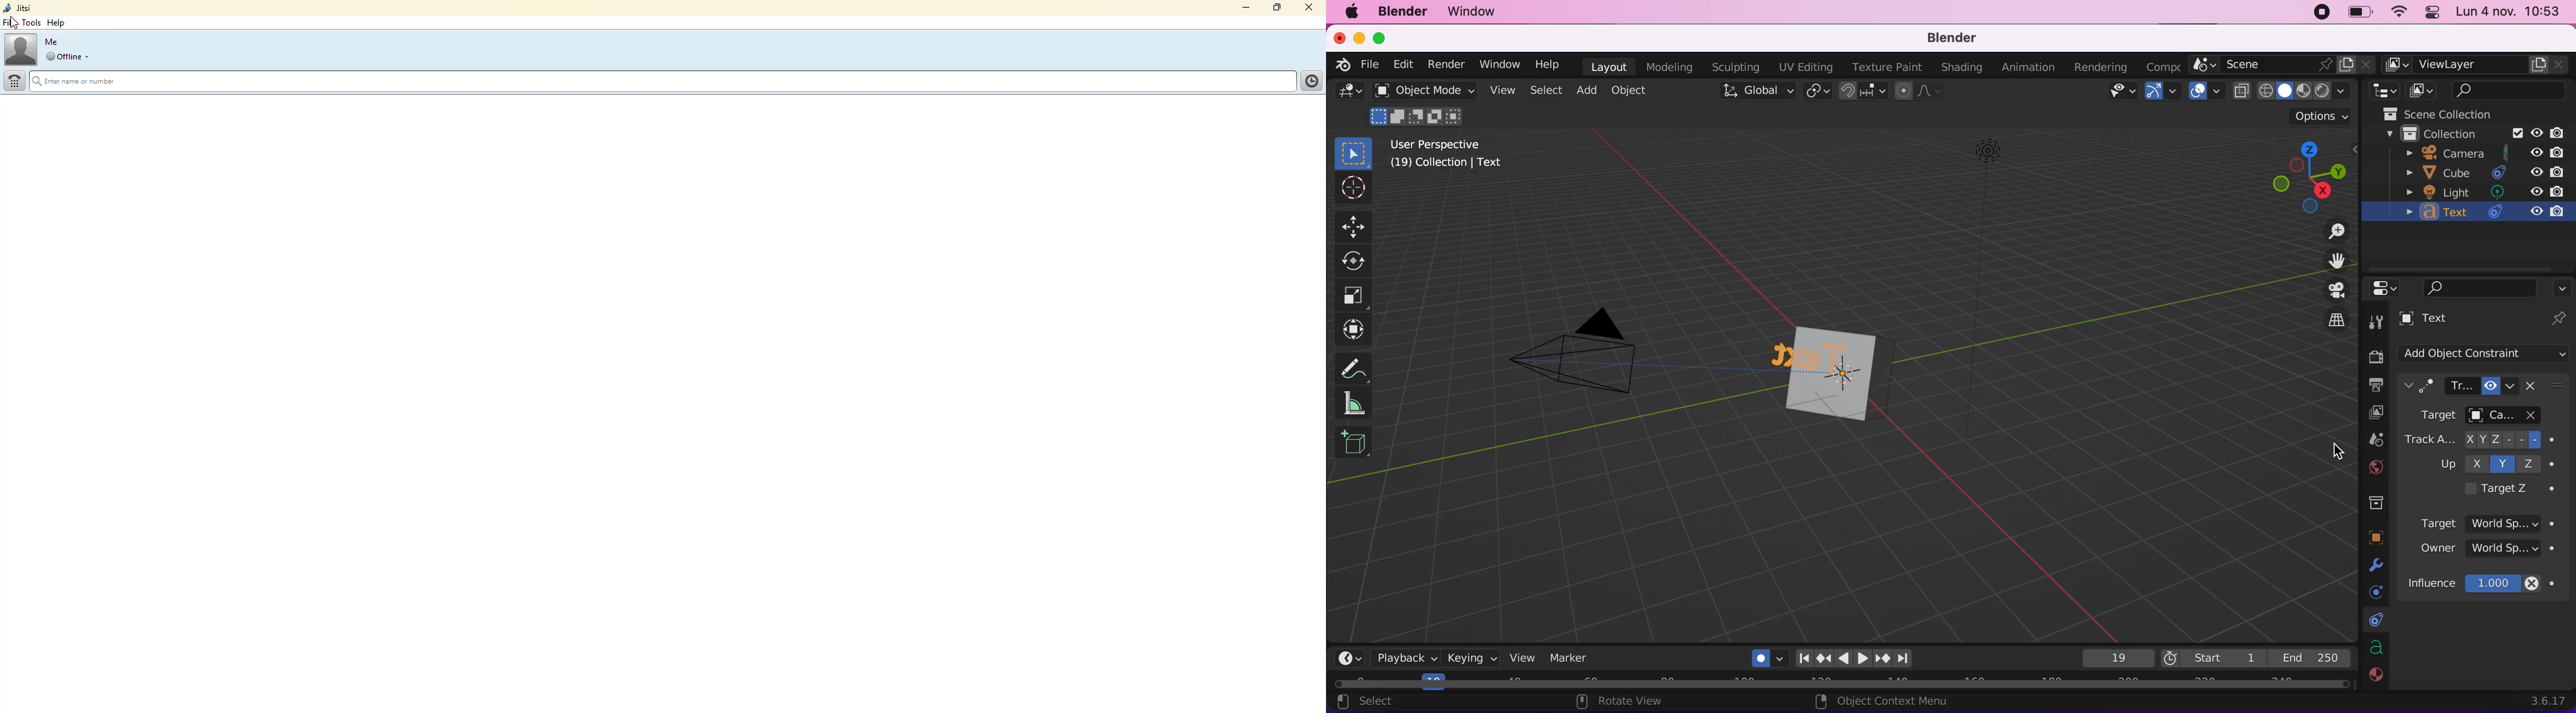 The image size is (2576, 728). I want to click on rotate, so click(1354, 261).